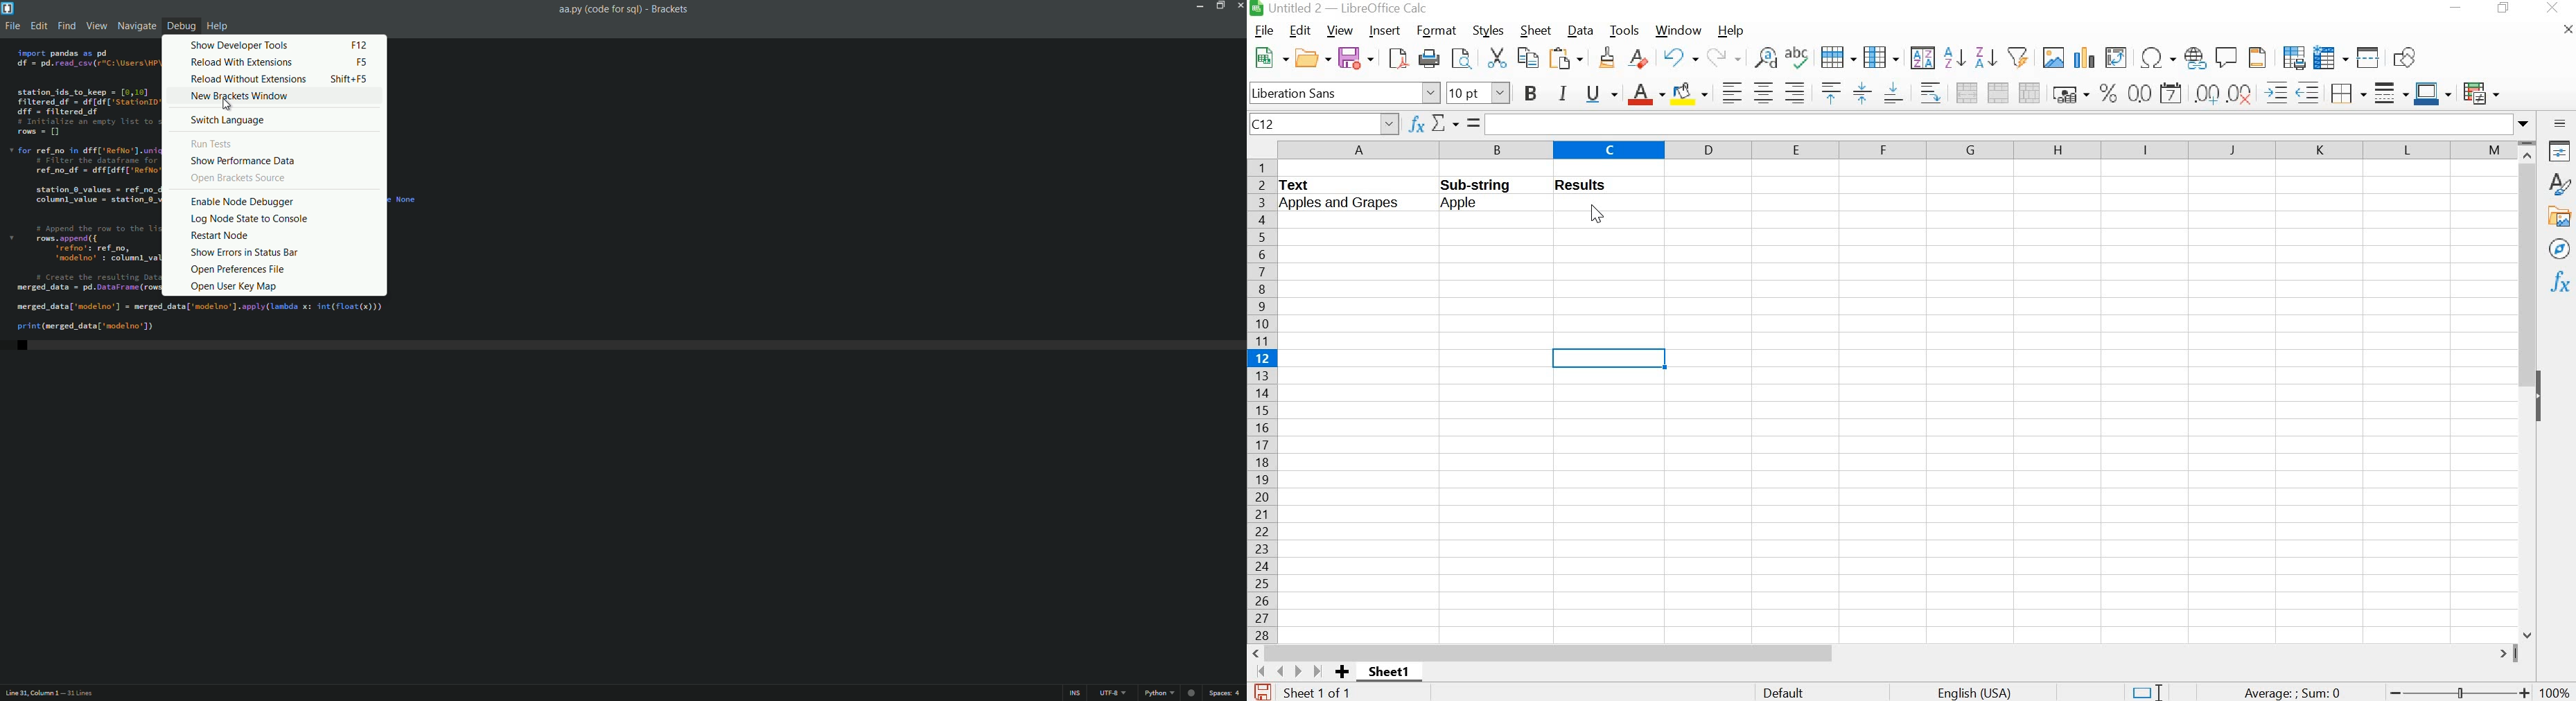  Describe the element at coordinates (248, 80) in the screenshot. I see `Reload without extensions` at that location.